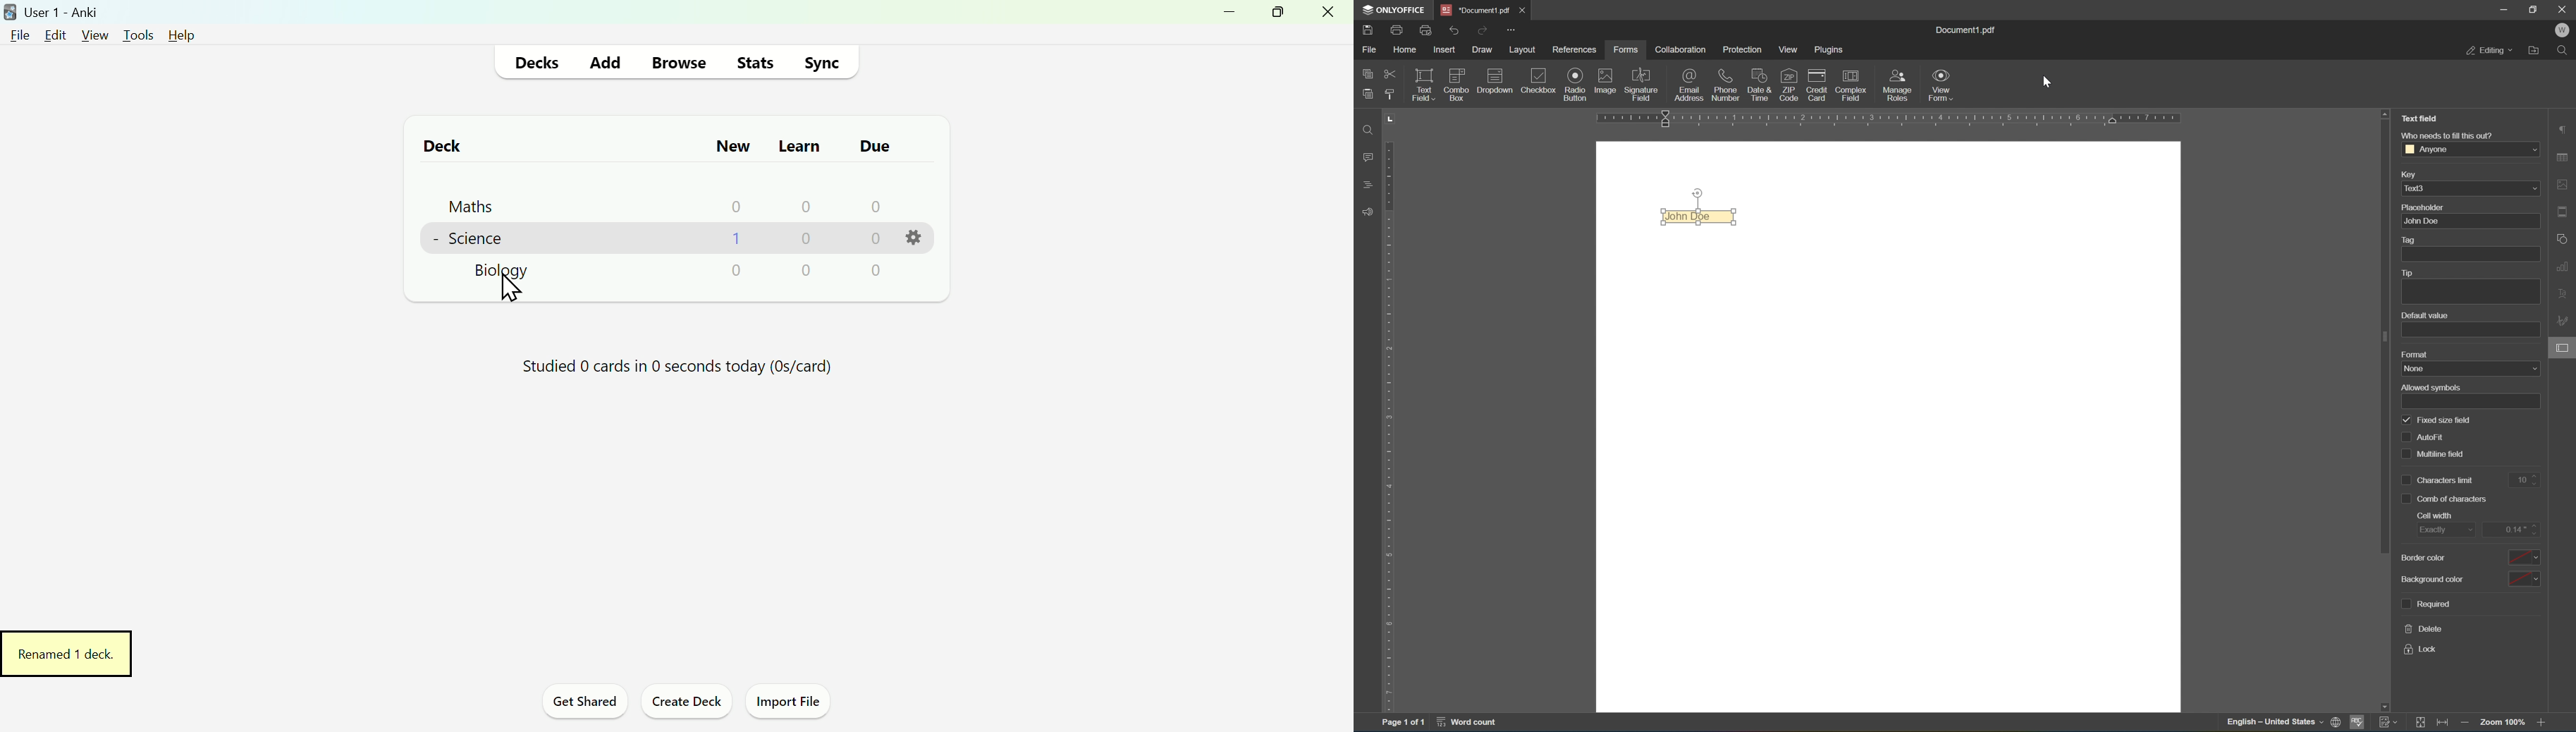  Describe the element at coordinates (805, 205) in the screenshot. I see `0` at that location.